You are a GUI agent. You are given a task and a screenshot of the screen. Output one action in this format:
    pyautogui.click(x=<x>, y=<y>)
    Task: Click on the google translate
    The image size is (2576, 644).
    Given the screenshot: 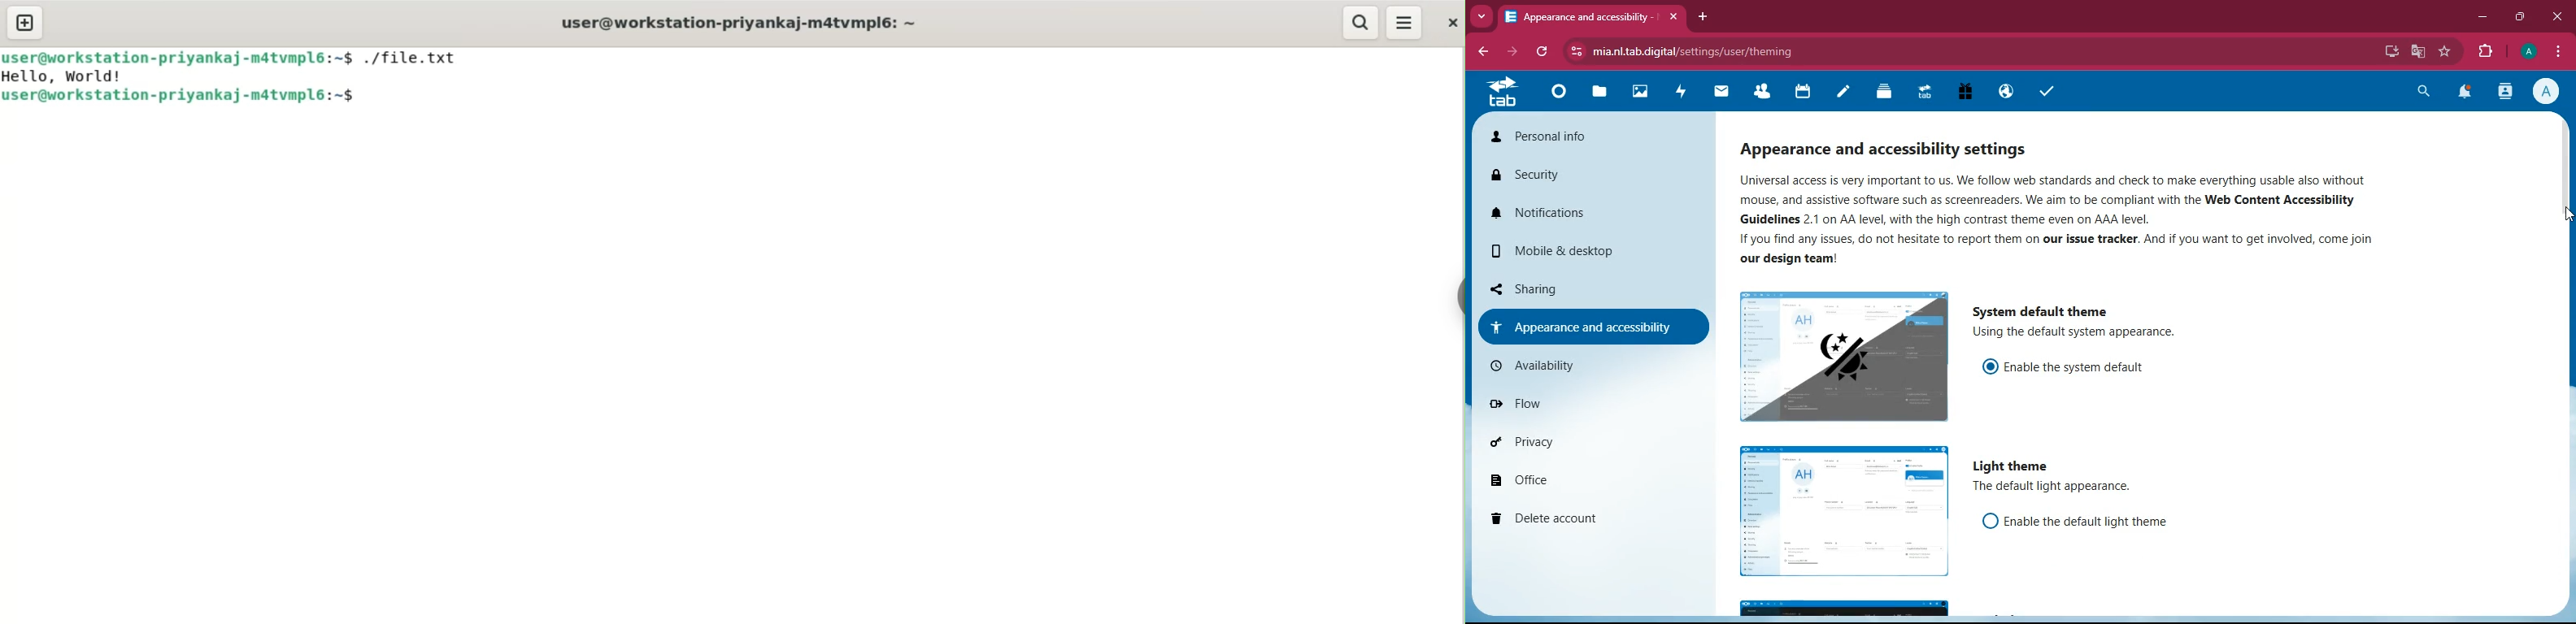 What is the action you would take?
    pyautogui.click(x=2417, y=50)
    